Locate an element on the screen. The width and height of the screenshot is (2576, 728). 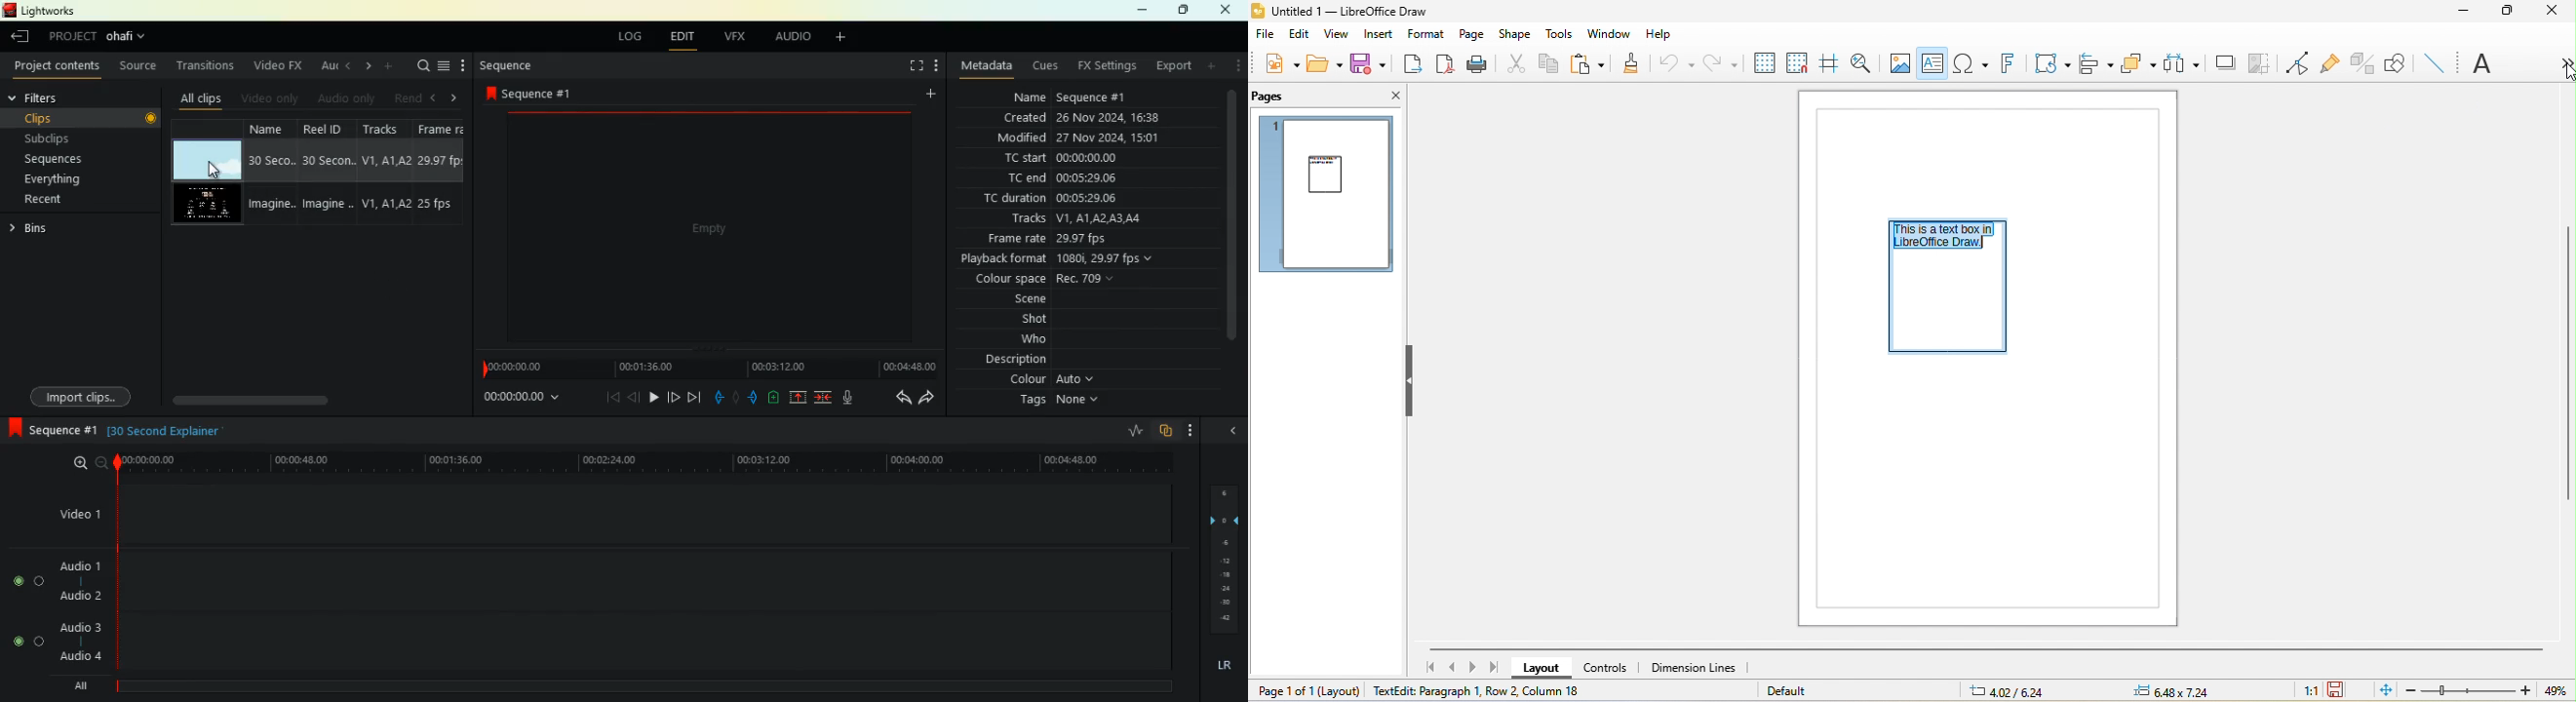
export directly as pdf is located at coordinates (1447, 65).